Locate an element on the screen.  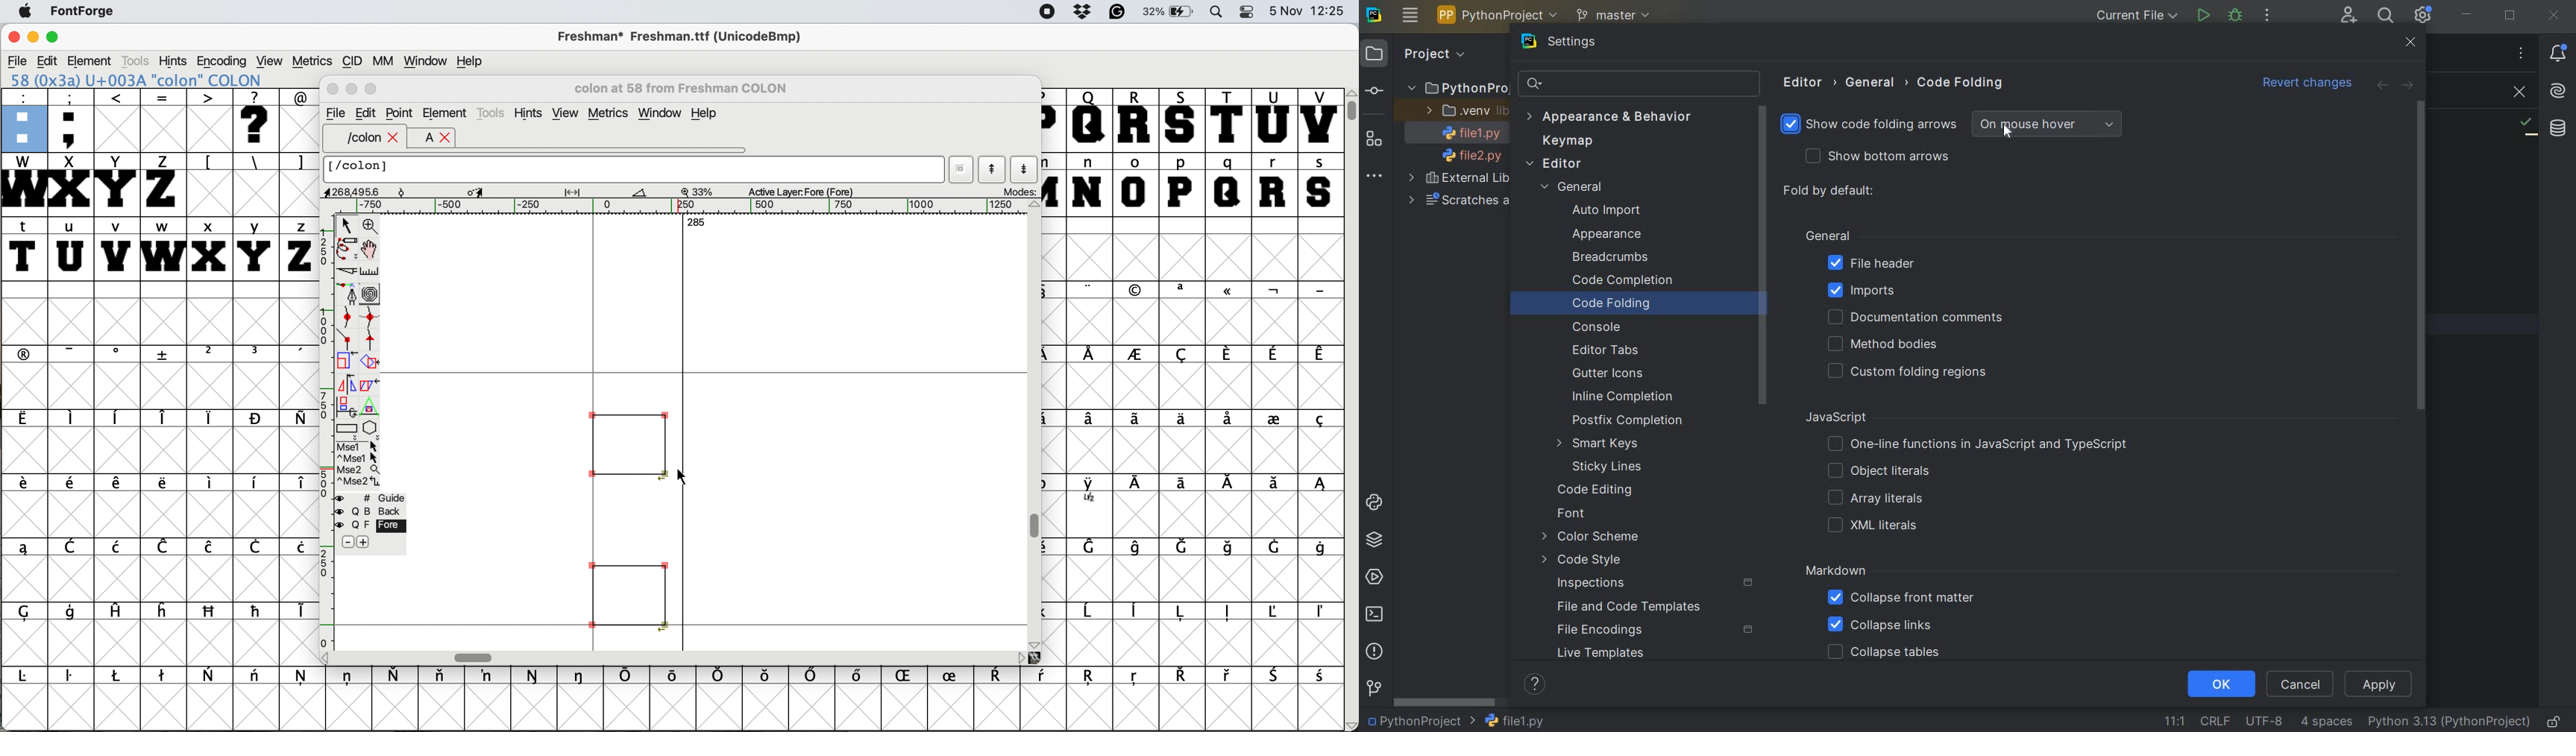
Y is located at coordinates (118, 184).